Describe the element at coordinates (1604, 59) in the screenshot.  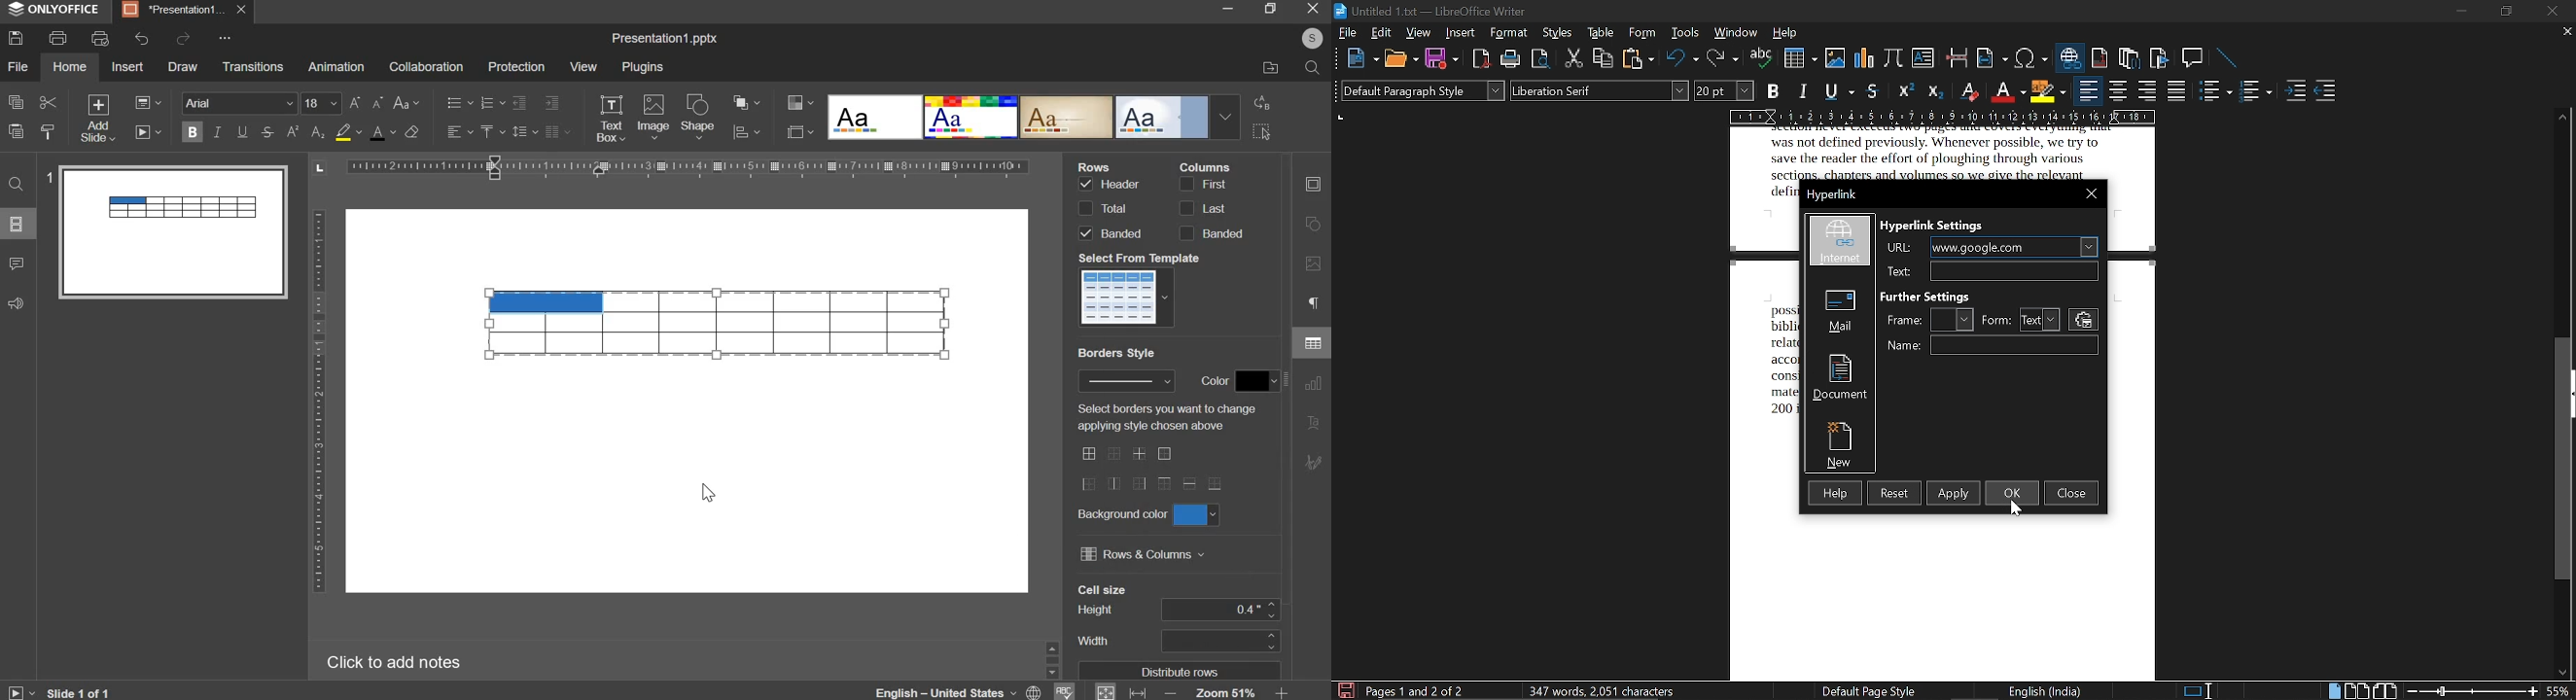
I see `copy` at that location.